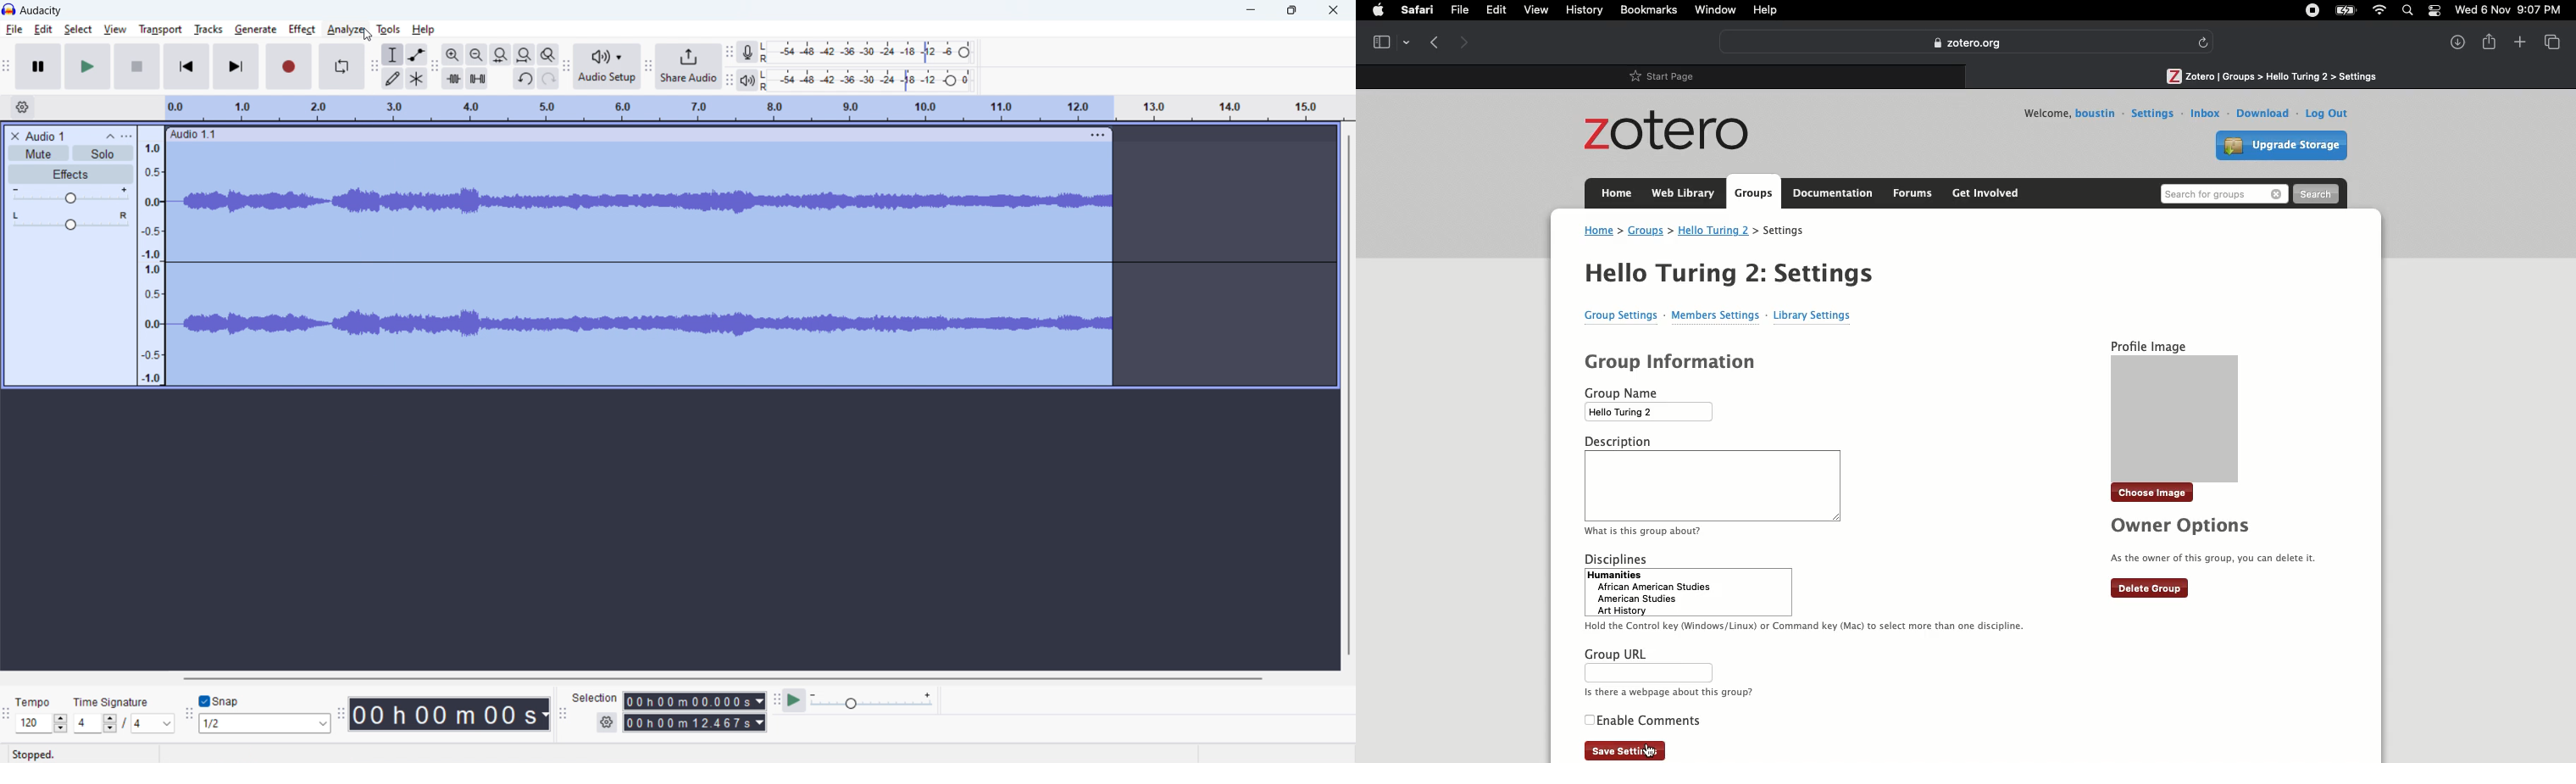  What do you see at coordinates (2312, 12) in the screenshot?
I see `Recording` at bounding box center [2312, 12].